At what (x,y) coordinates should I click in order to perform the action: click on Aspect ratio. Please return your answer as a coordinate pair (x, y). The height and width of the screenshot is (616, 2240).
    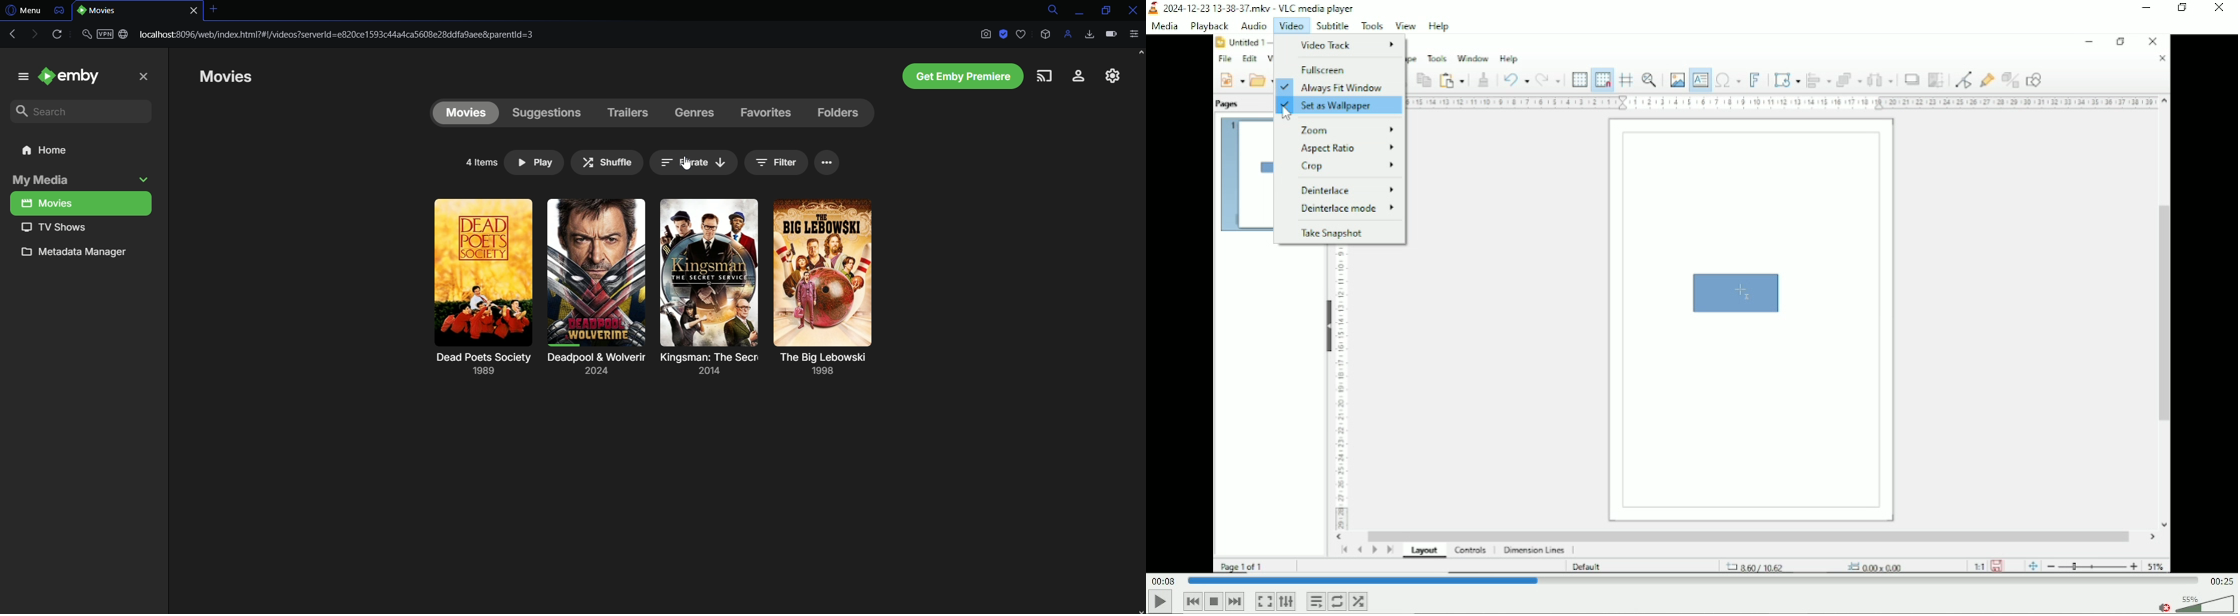
    Looking at the image, I should click on (1345, 150).